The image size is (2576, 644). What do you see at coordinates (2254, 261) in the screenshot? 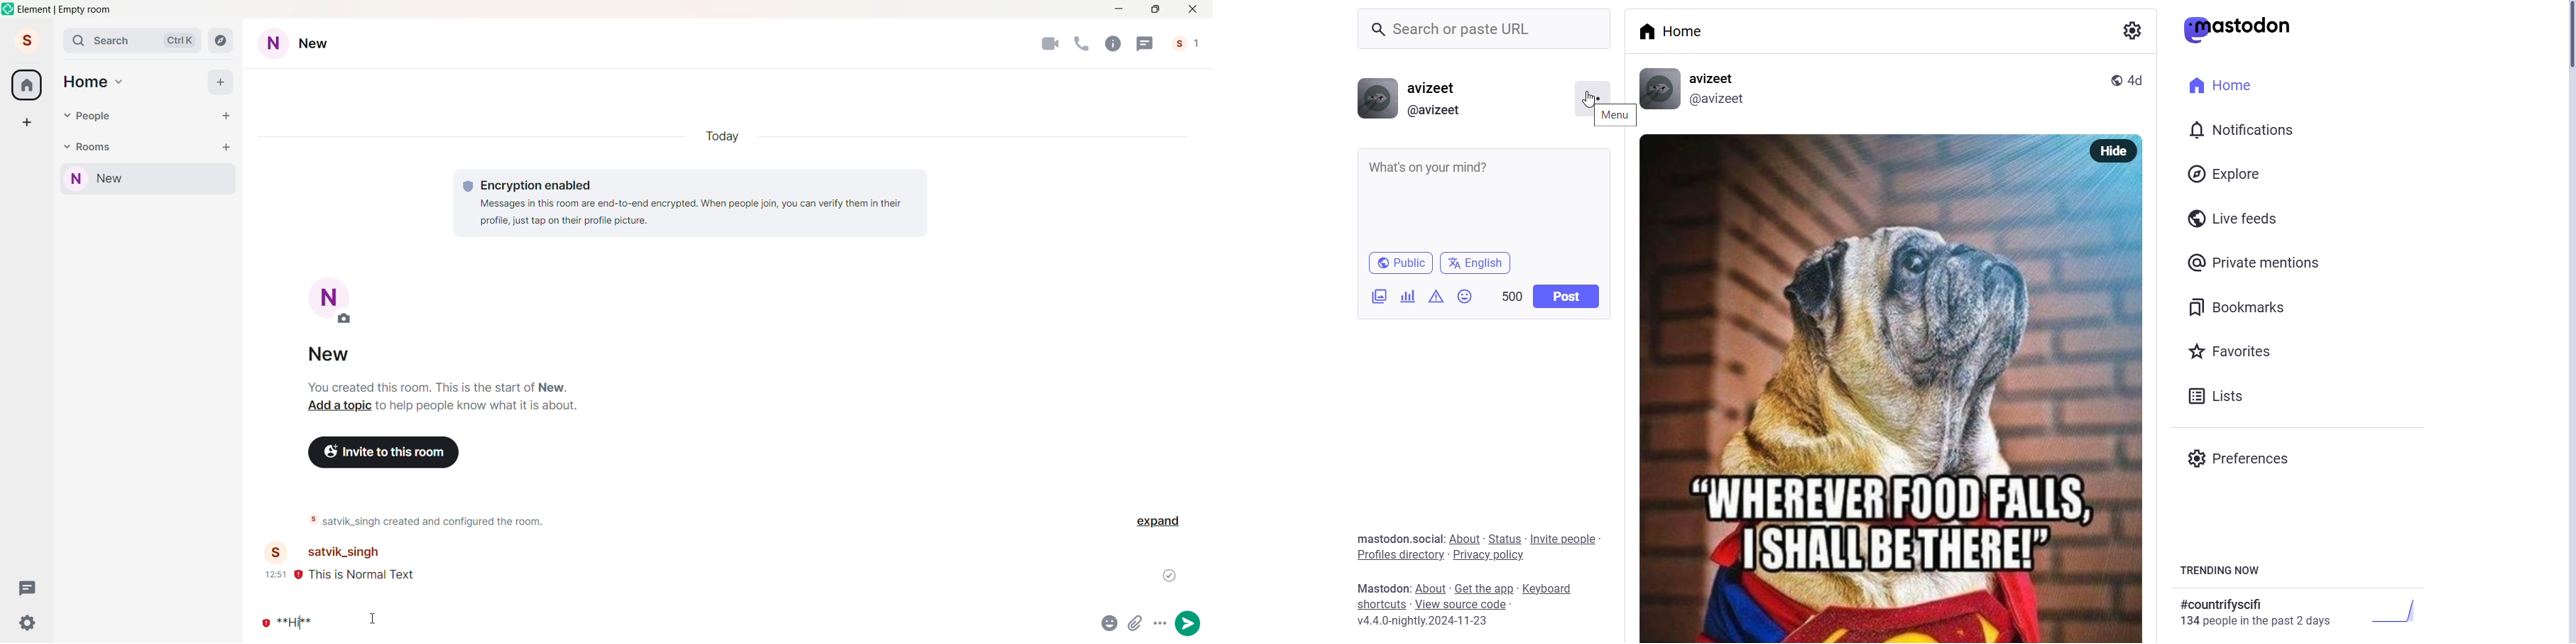
I see `private mention` at bounding box center [2254, 261].